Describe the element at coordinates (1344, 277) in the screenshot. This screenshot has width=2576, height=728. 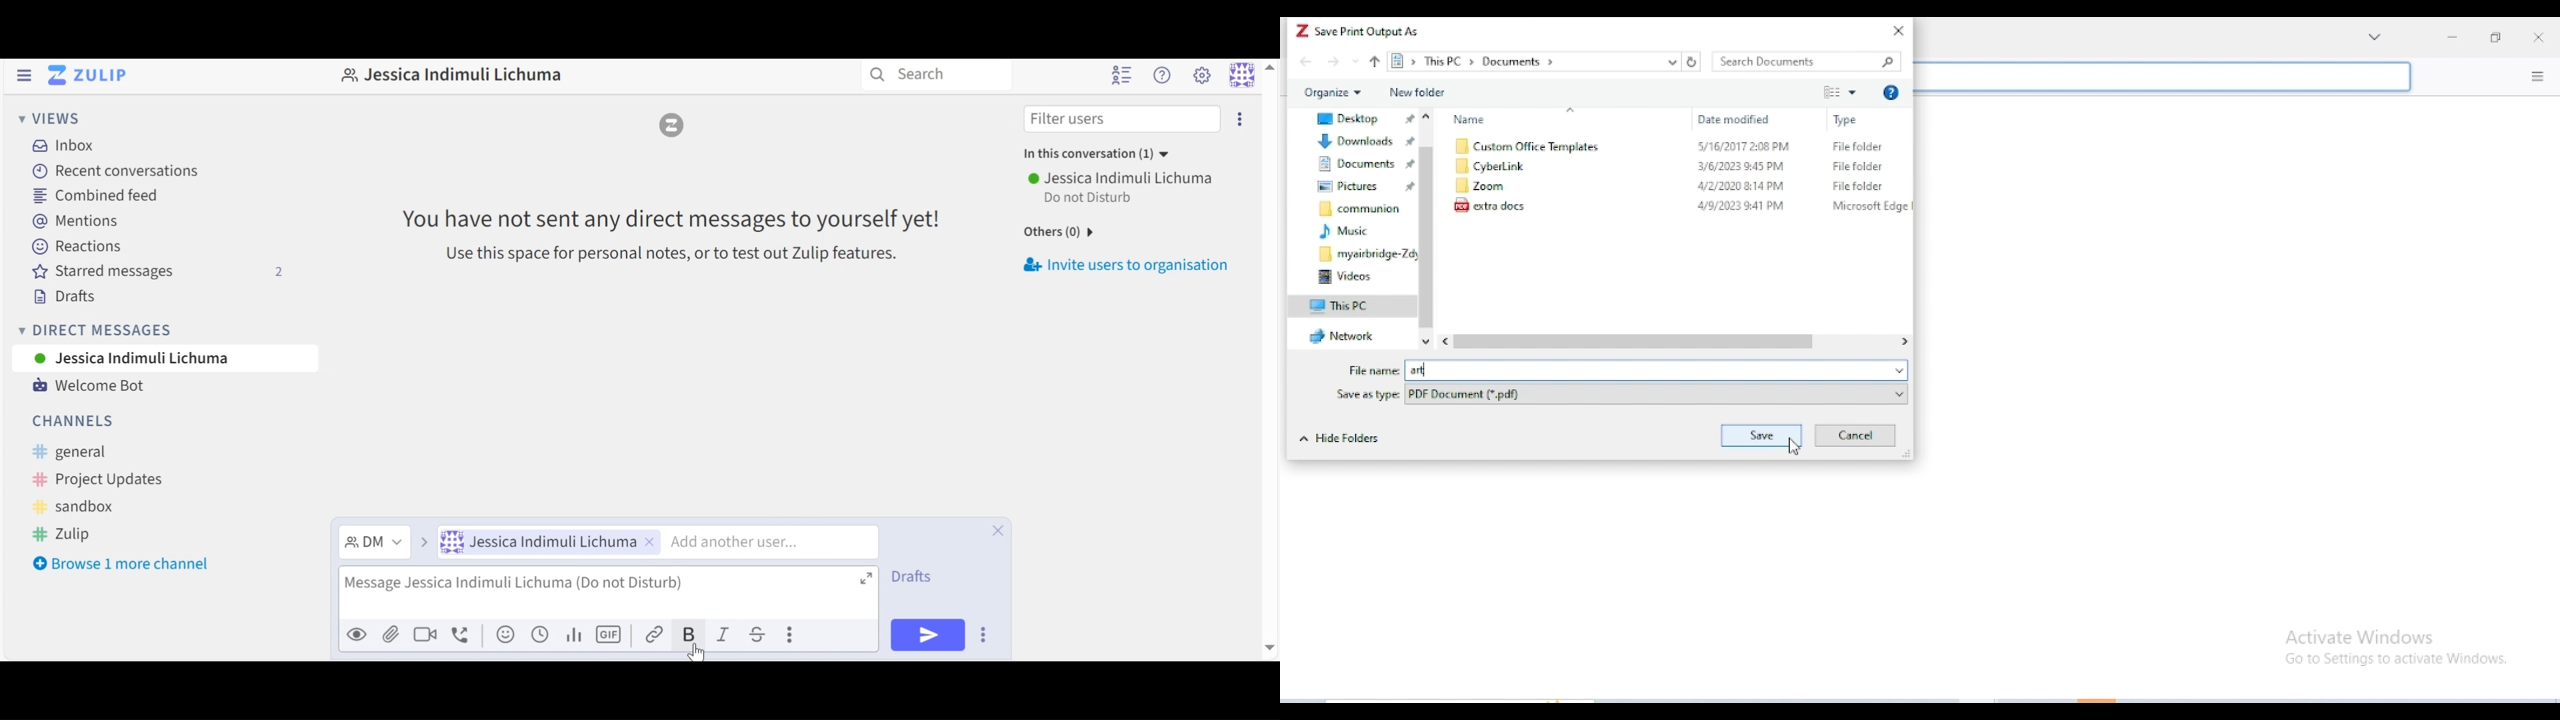
I see `videos` at that location.